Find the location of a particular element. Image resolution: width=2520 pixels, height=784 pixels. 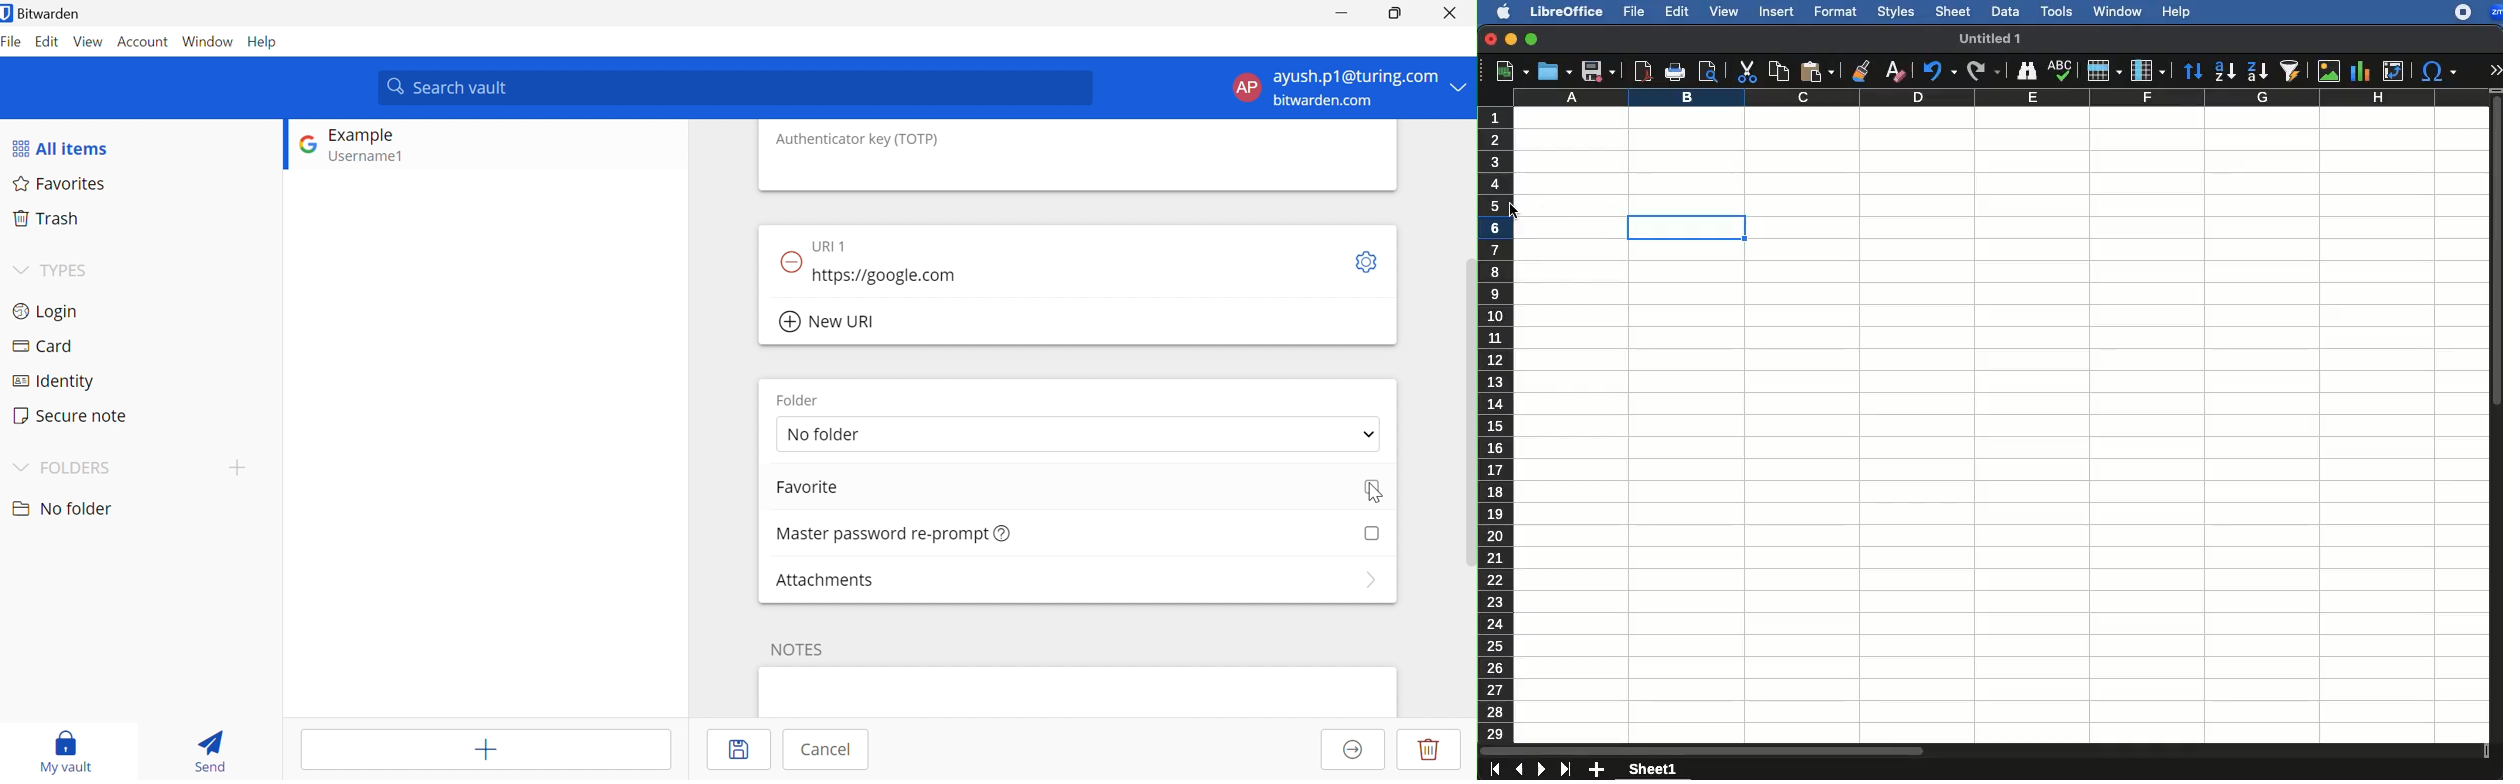

recording is located at coordinates (2457, 13).